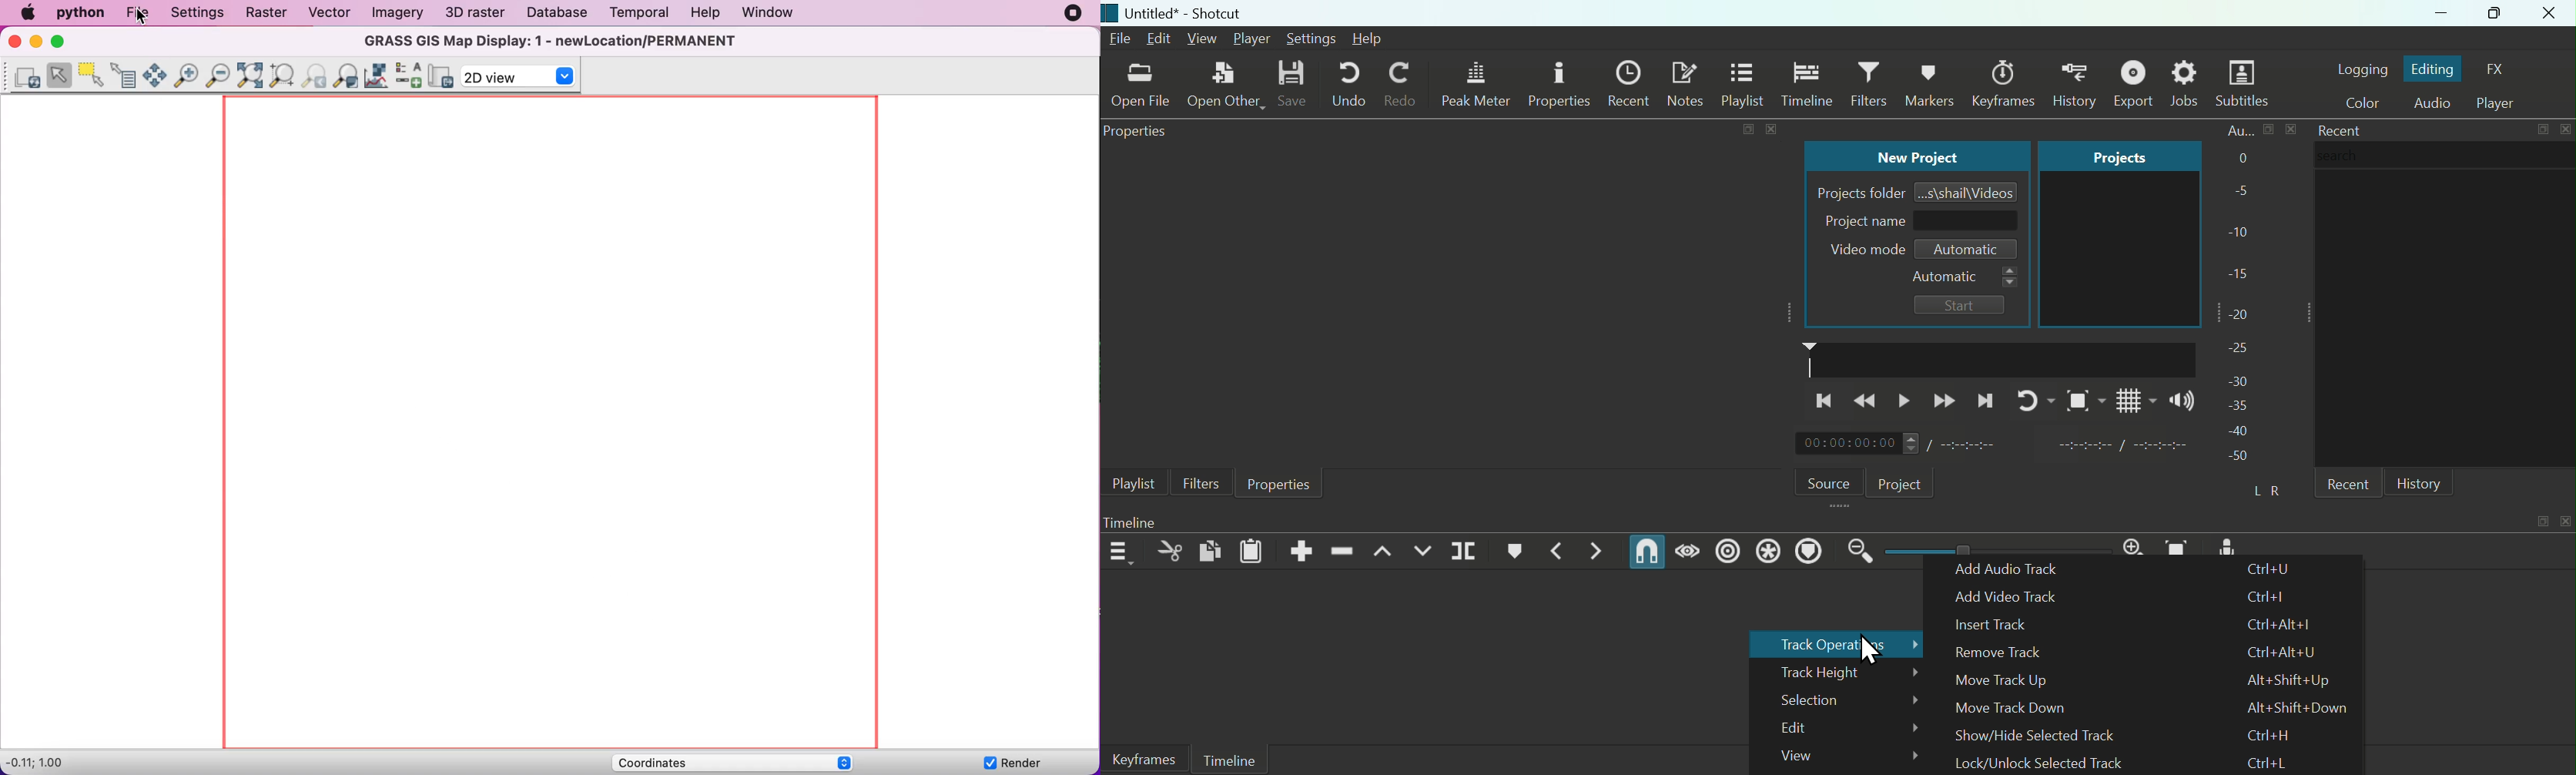 The image size is (2576, 784). Describe the element at coordinates (1378, 40) in the screenshot. I see `Help` at that location.